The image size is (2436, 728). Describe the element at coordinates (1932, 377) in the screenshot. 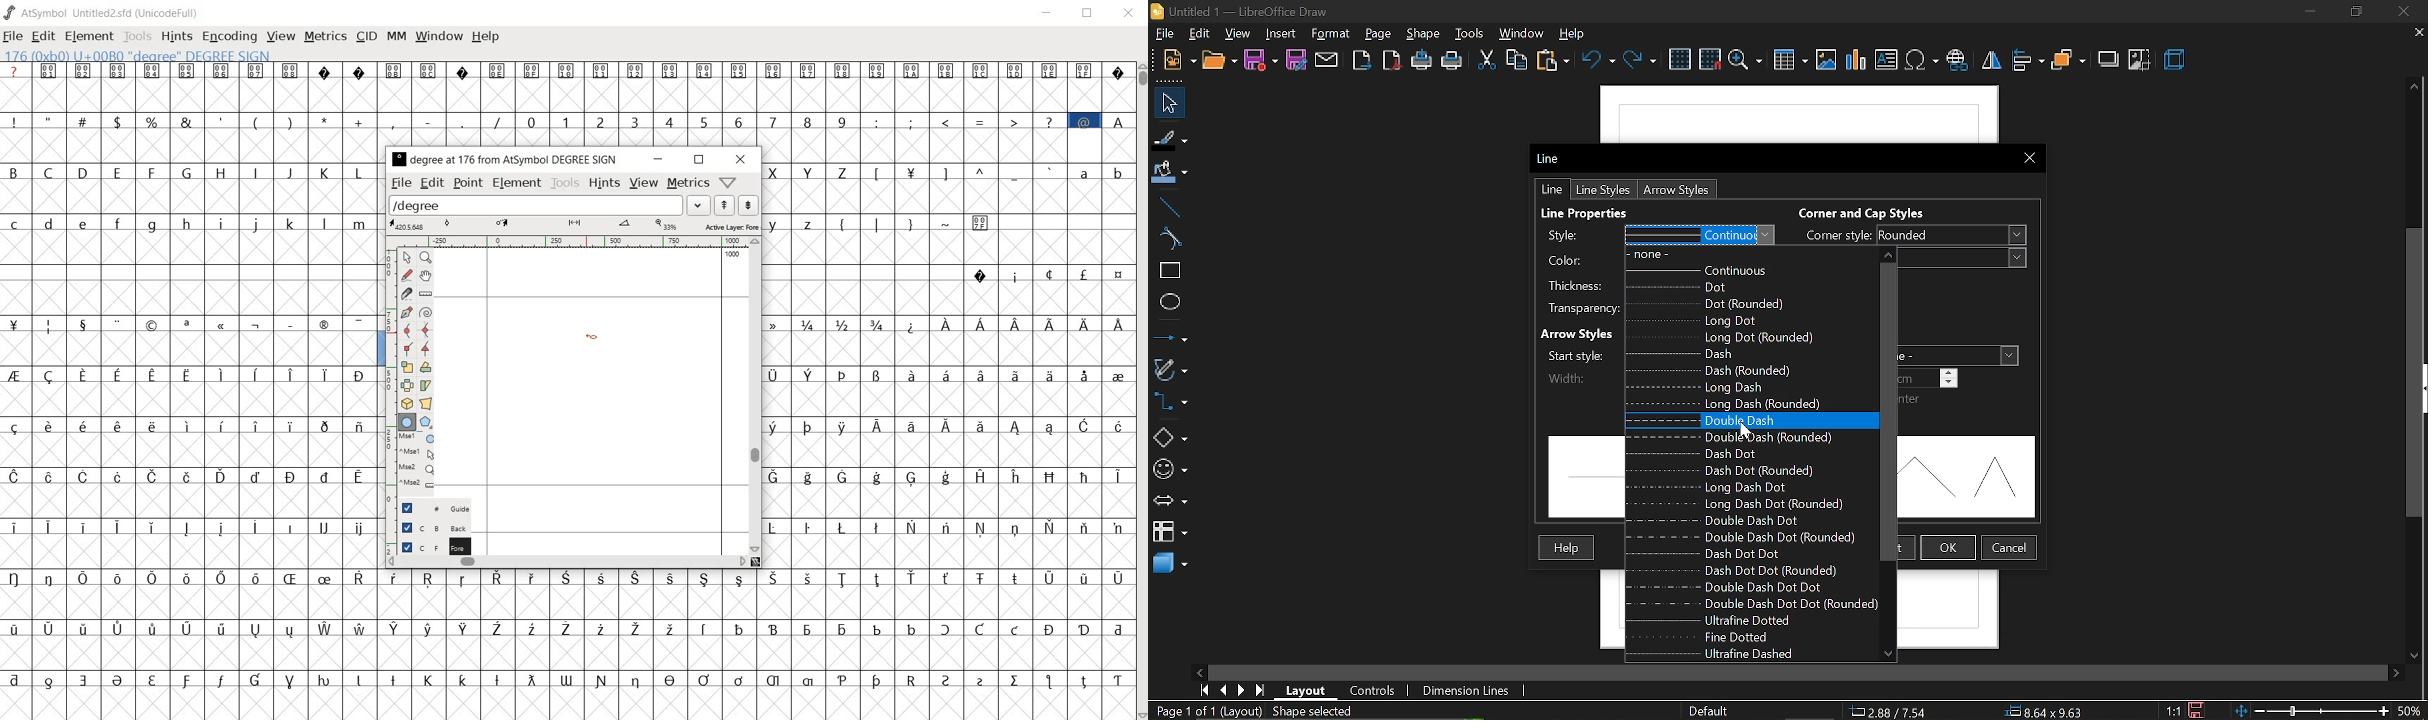

I see `end width` at that location.